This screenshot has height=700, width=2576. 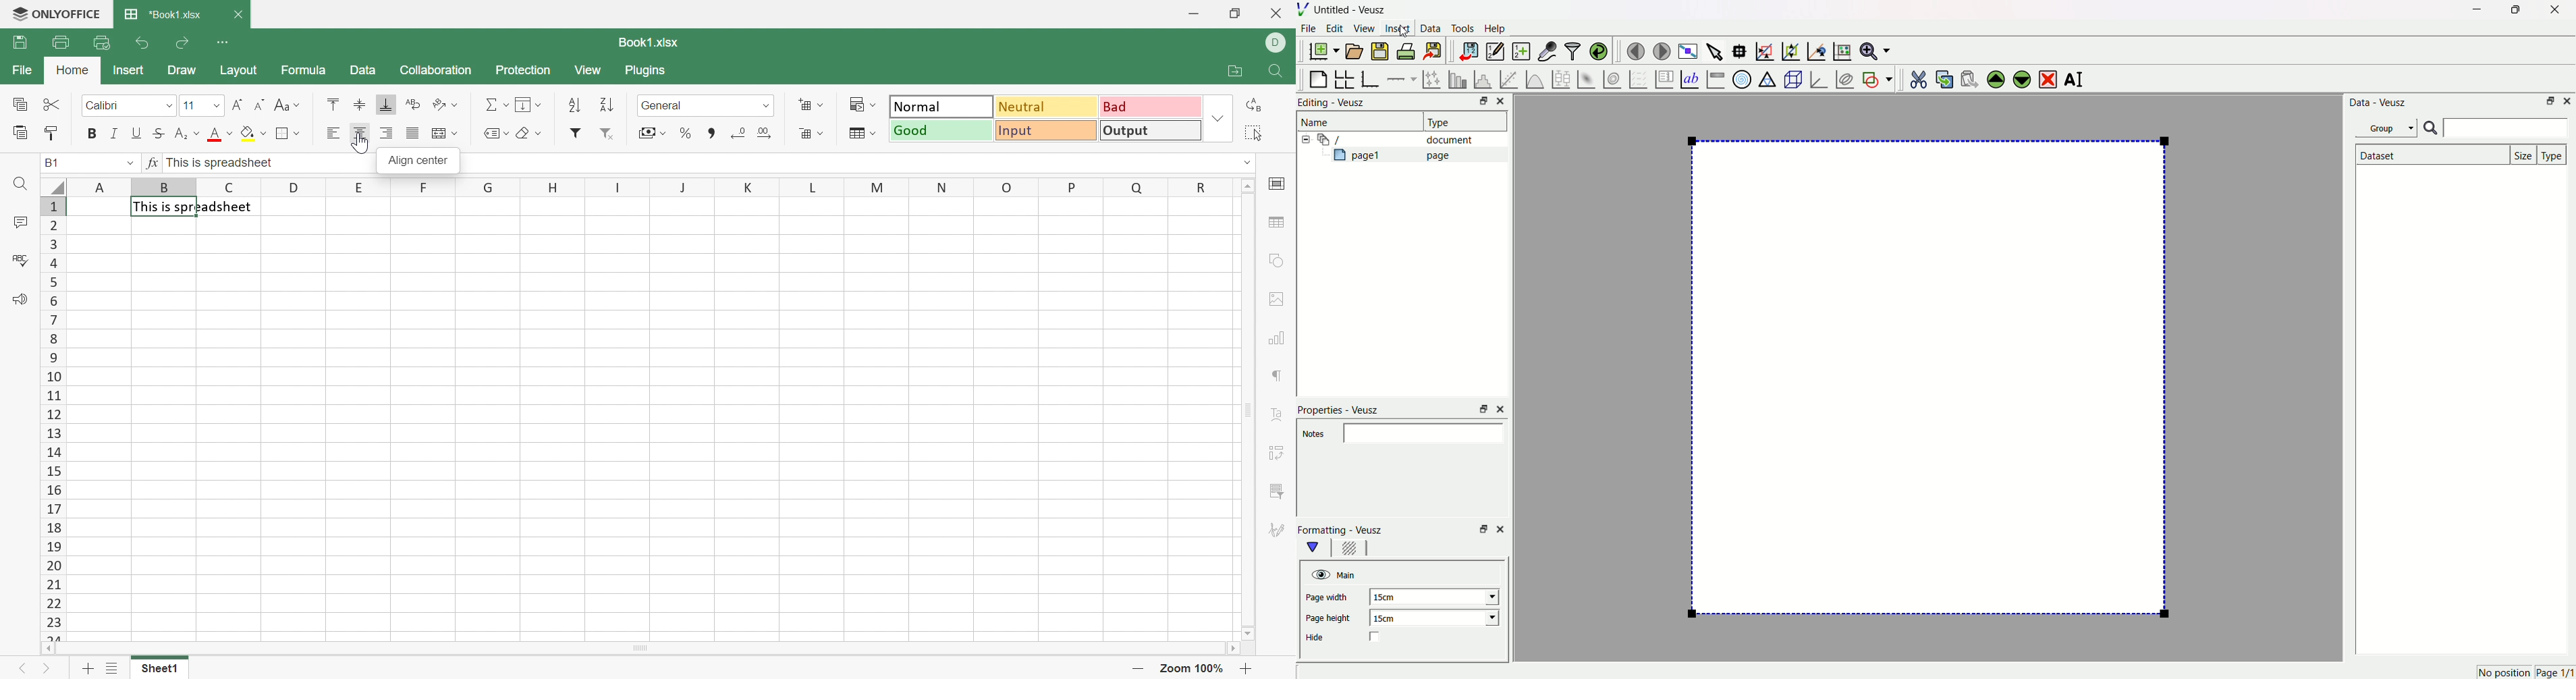 What do you see at coordinates (684, 132) in the screenshot?
I see `Percentage styles` at bounding box center [684, 132].